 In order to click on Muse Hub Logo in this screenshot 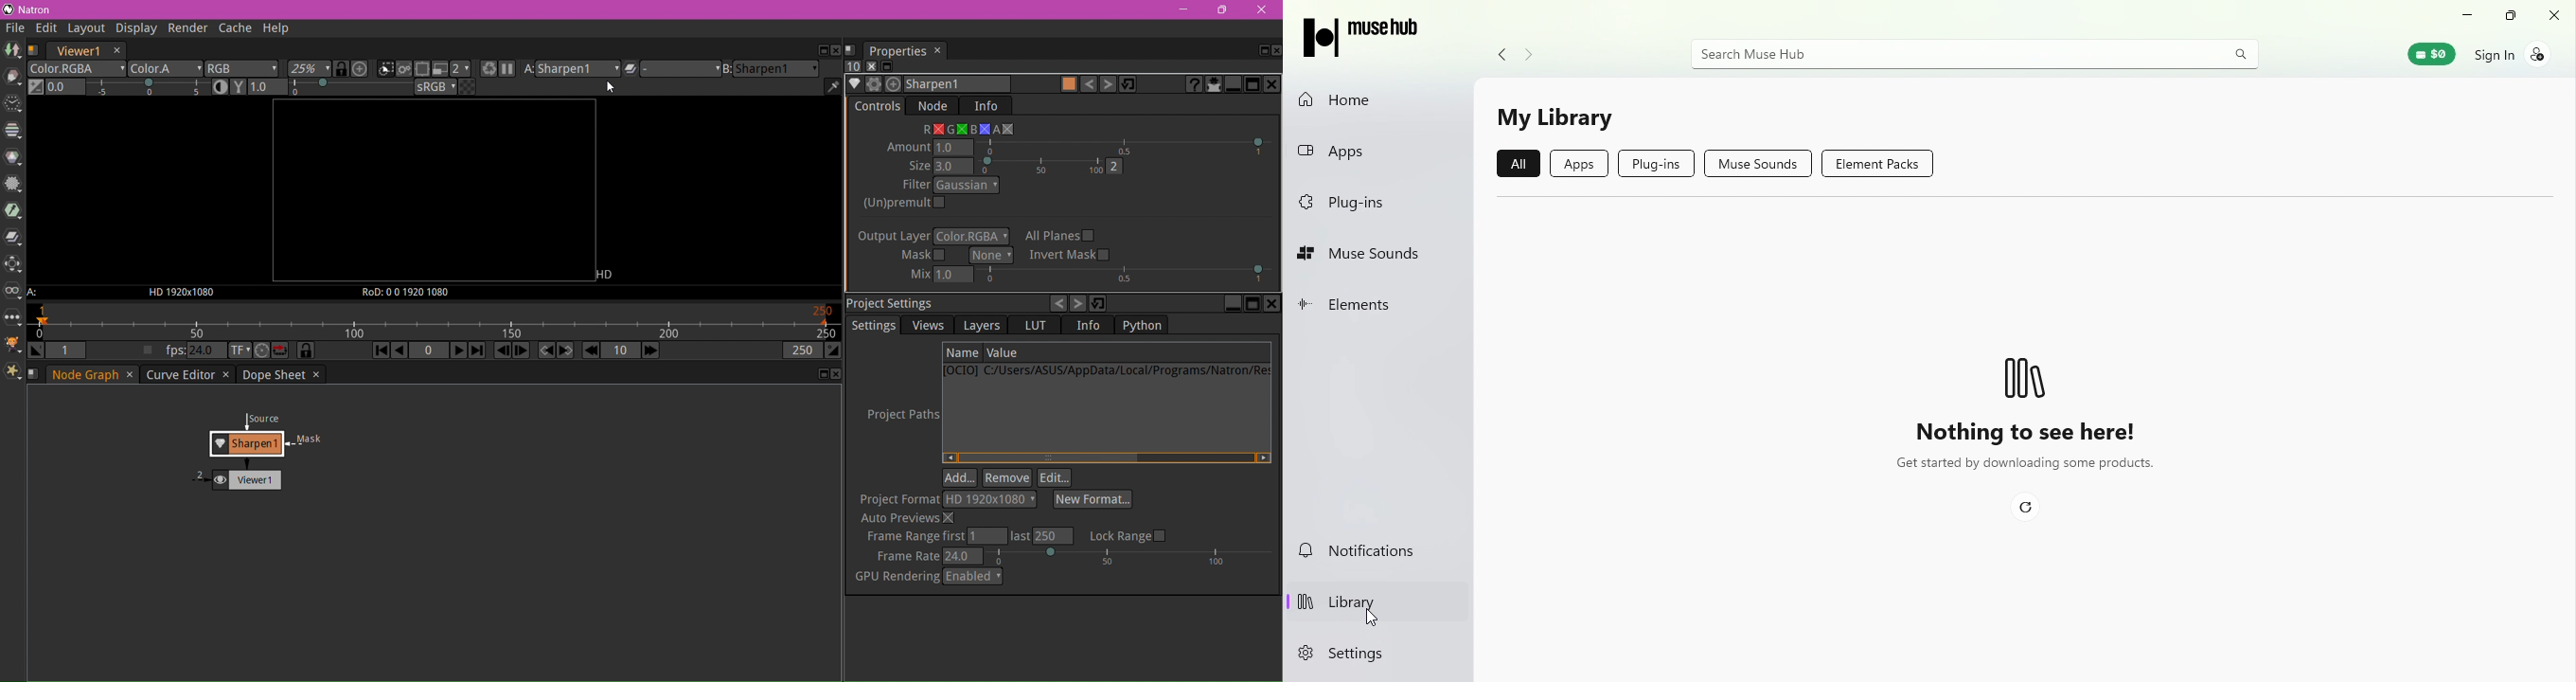, I will do `click(1365, 31)`.